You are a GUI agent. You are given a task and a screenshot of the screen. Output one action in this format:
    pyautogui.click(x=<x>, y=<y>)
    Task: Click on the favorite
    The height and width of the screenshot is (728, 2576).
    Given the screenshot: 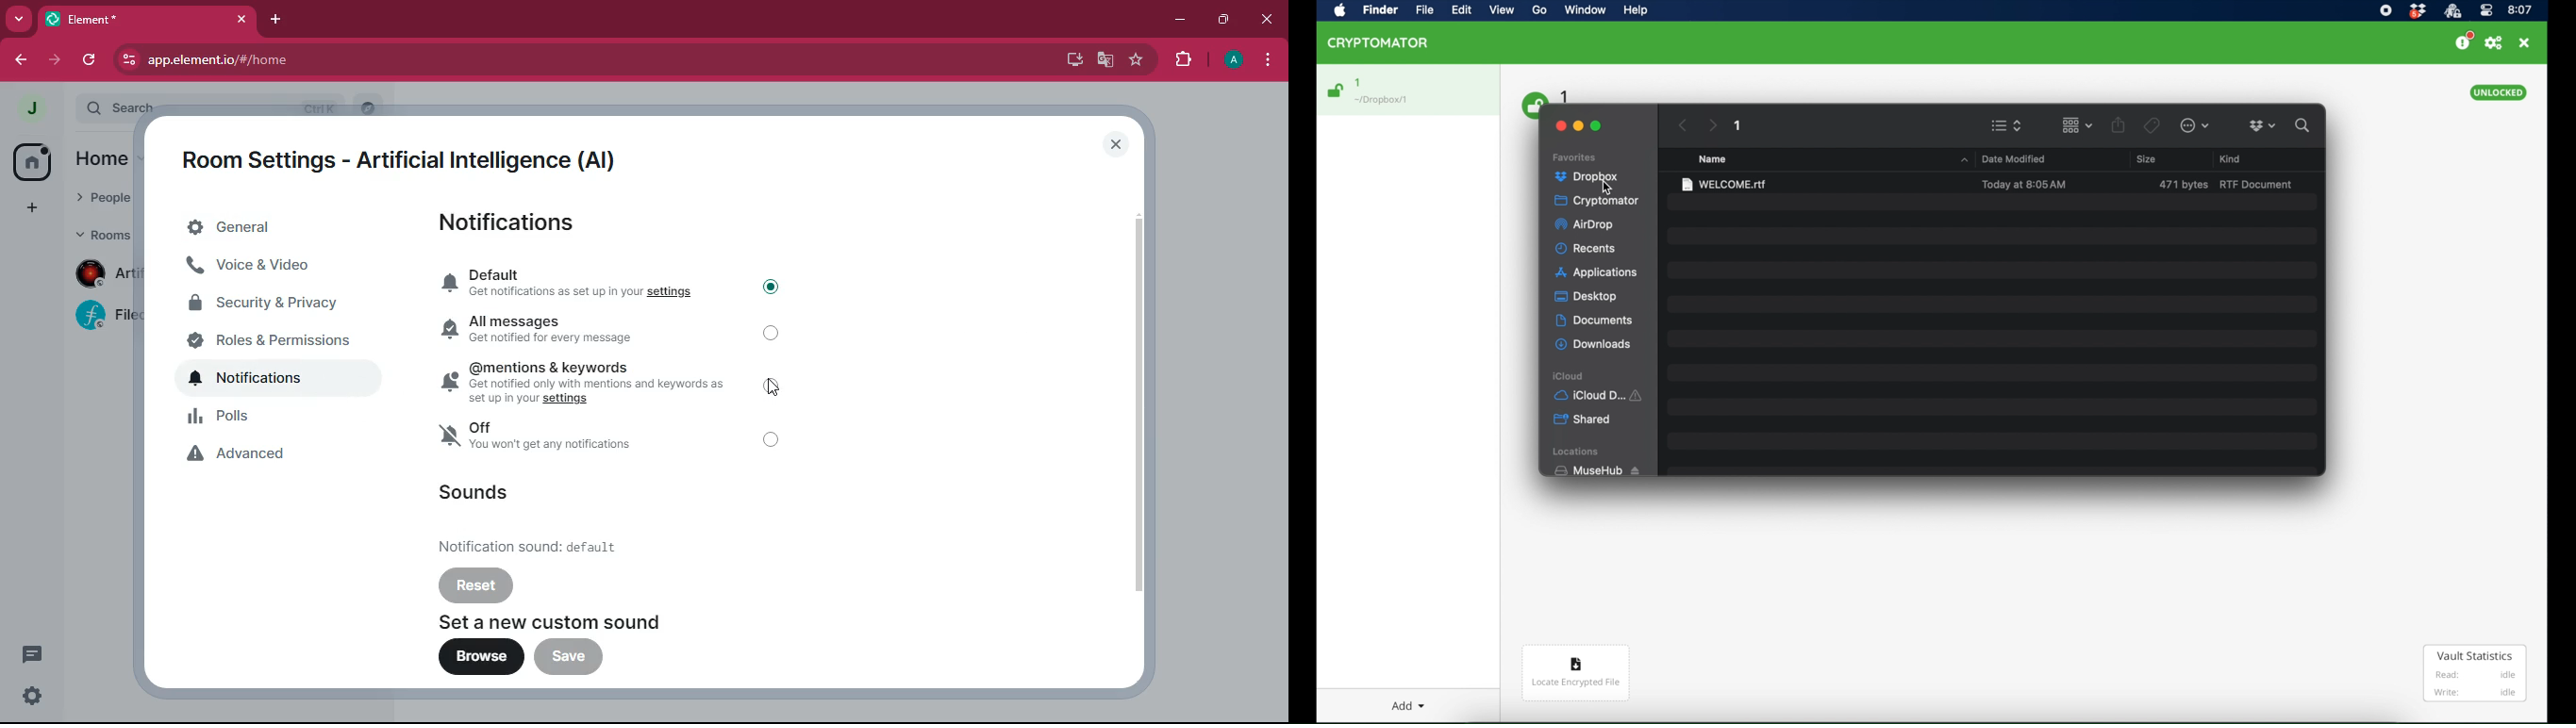 What is the action you would take?
    pyautogui.click(x=1138, y=62)
    